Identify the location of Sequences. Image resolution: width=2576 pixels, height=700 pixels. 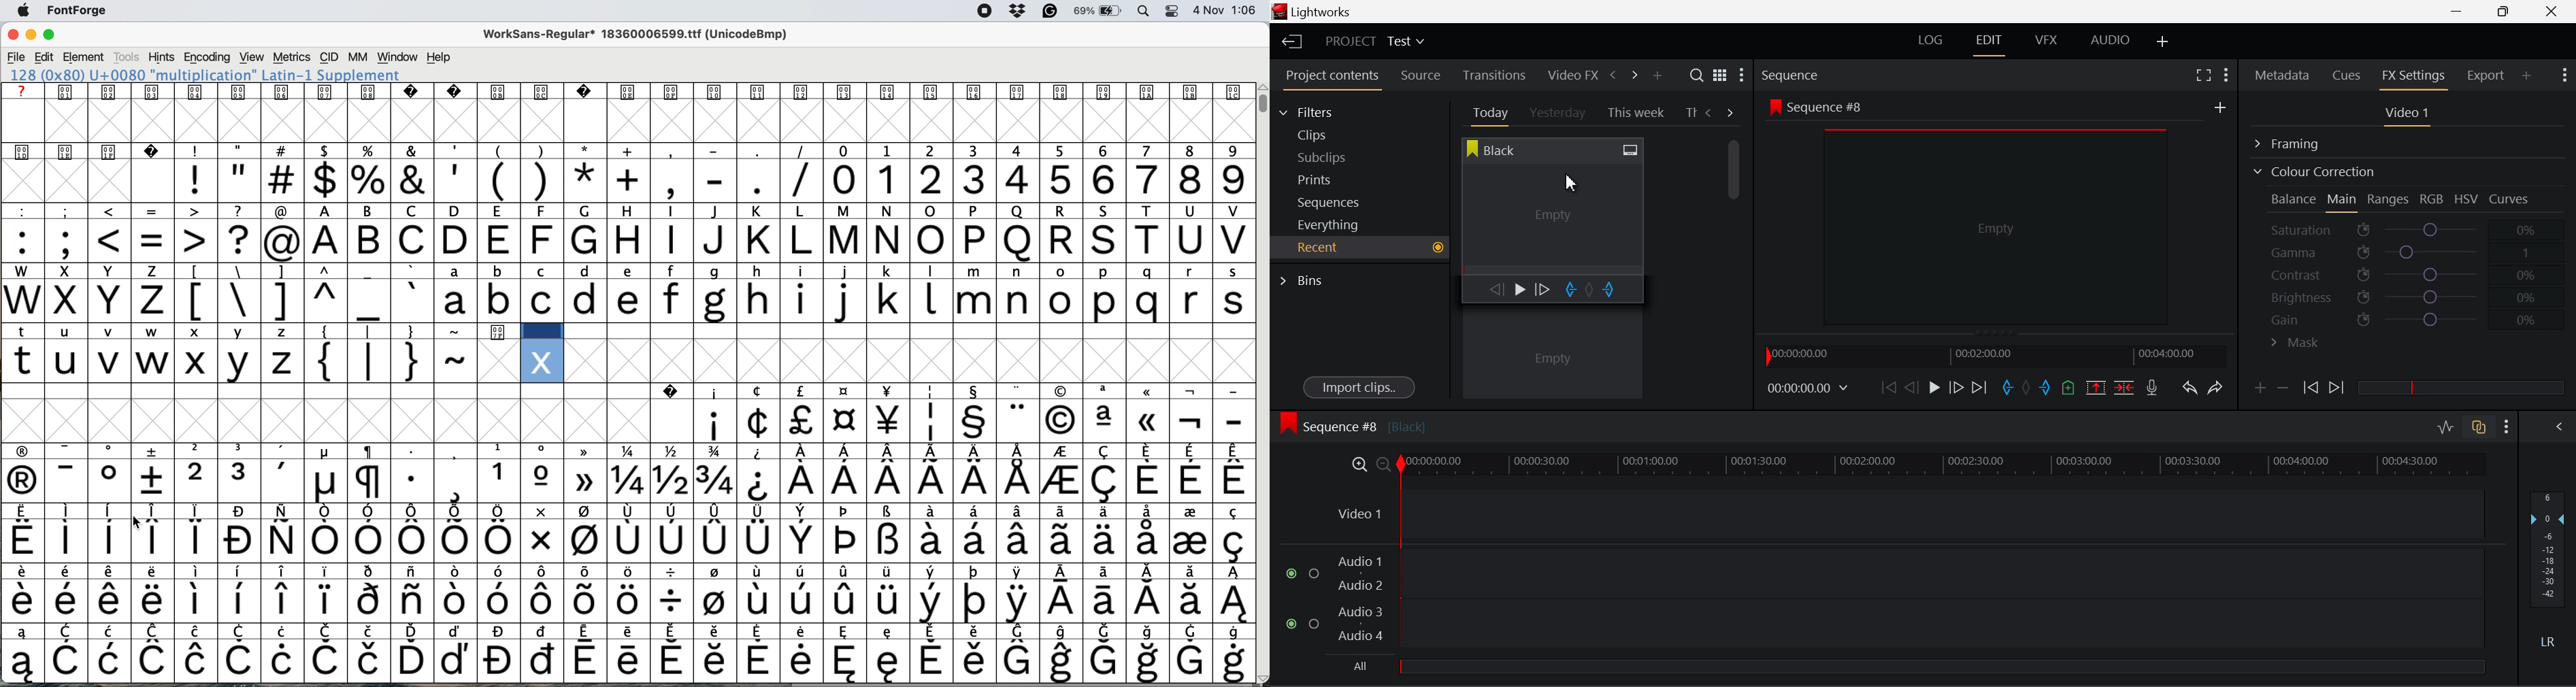
(1332, 201).